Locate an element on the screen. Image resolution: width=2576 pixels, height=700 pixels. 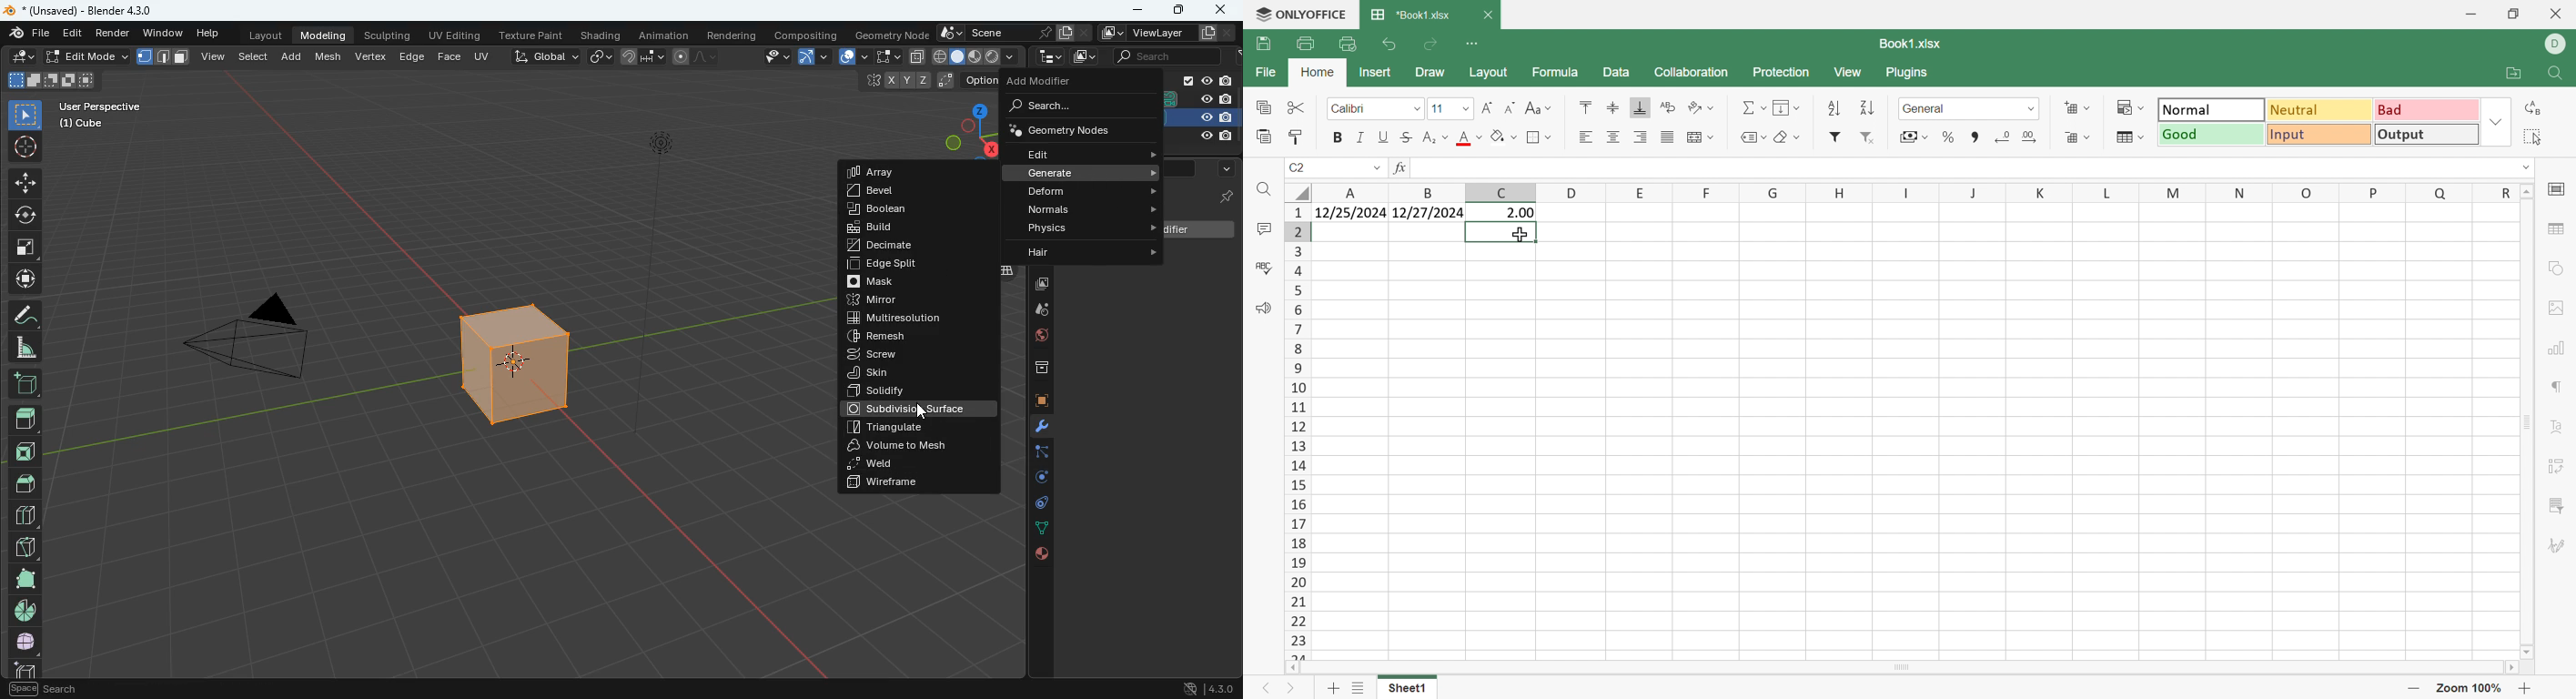
Print is located at coordinates (1262, 44).